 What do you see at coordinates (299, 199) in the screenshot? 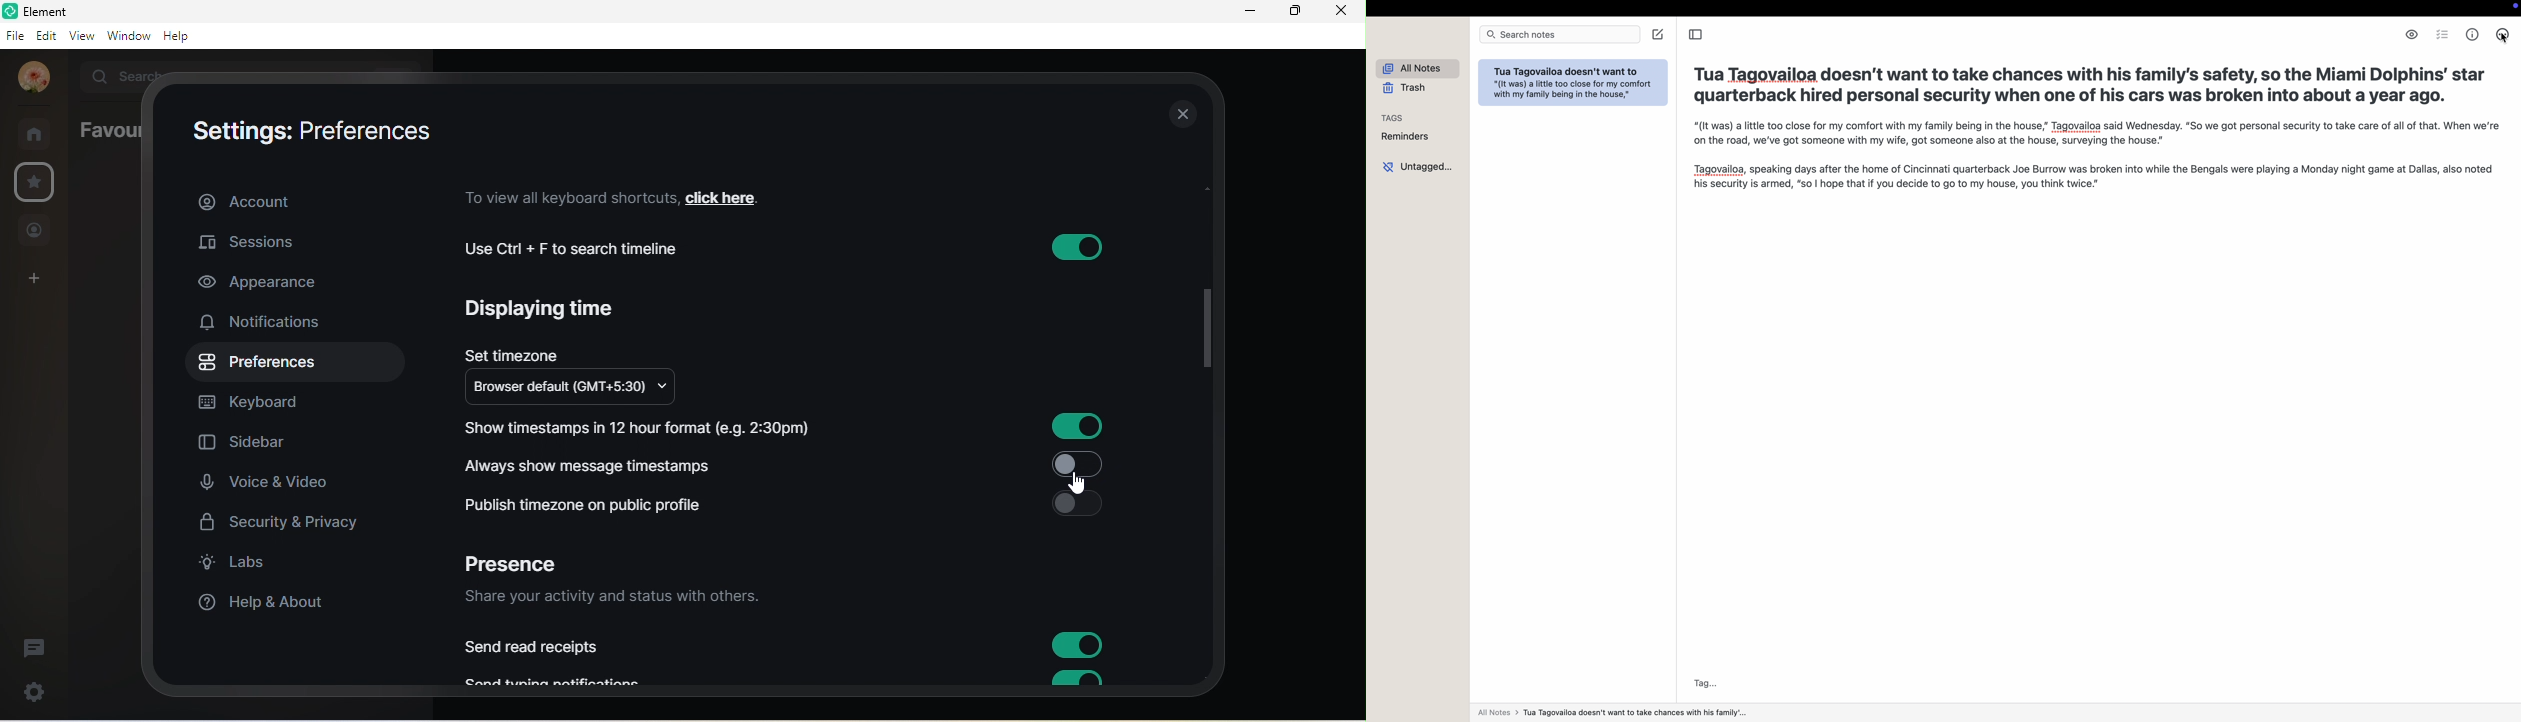
I see `account` at bounding box center [299, 199].